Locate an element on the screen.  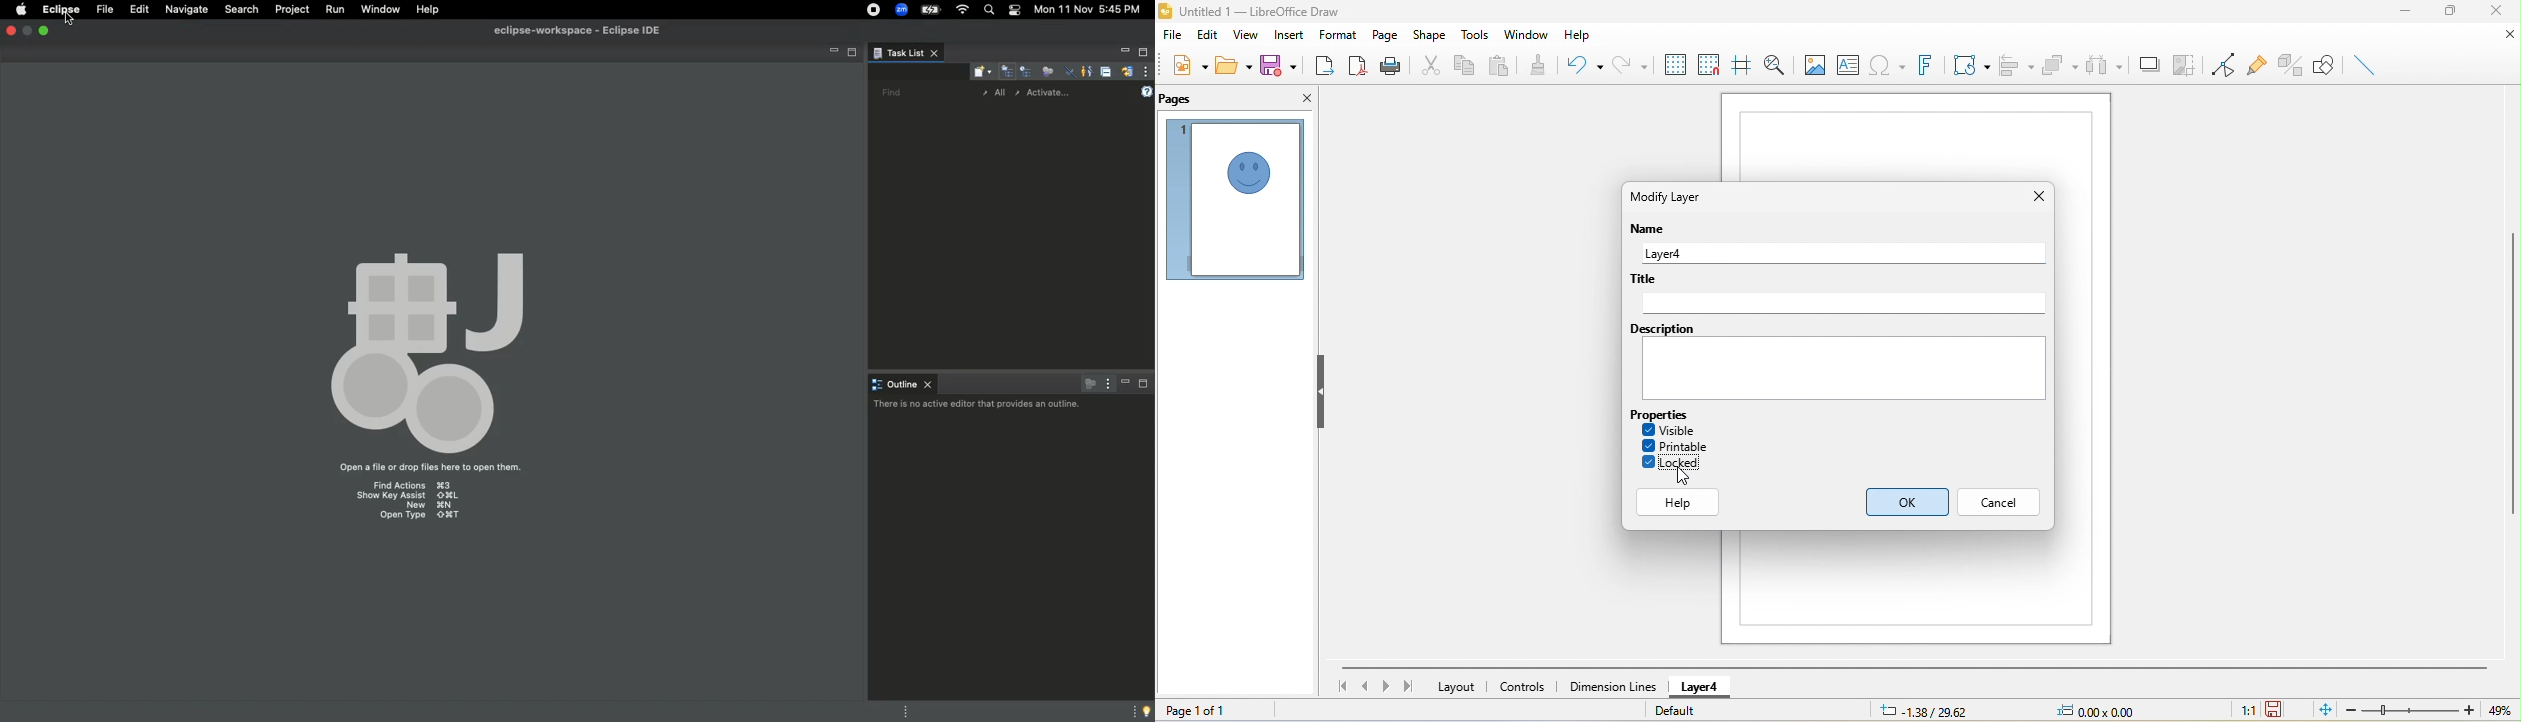
print is located at coordinates (1391, 65).